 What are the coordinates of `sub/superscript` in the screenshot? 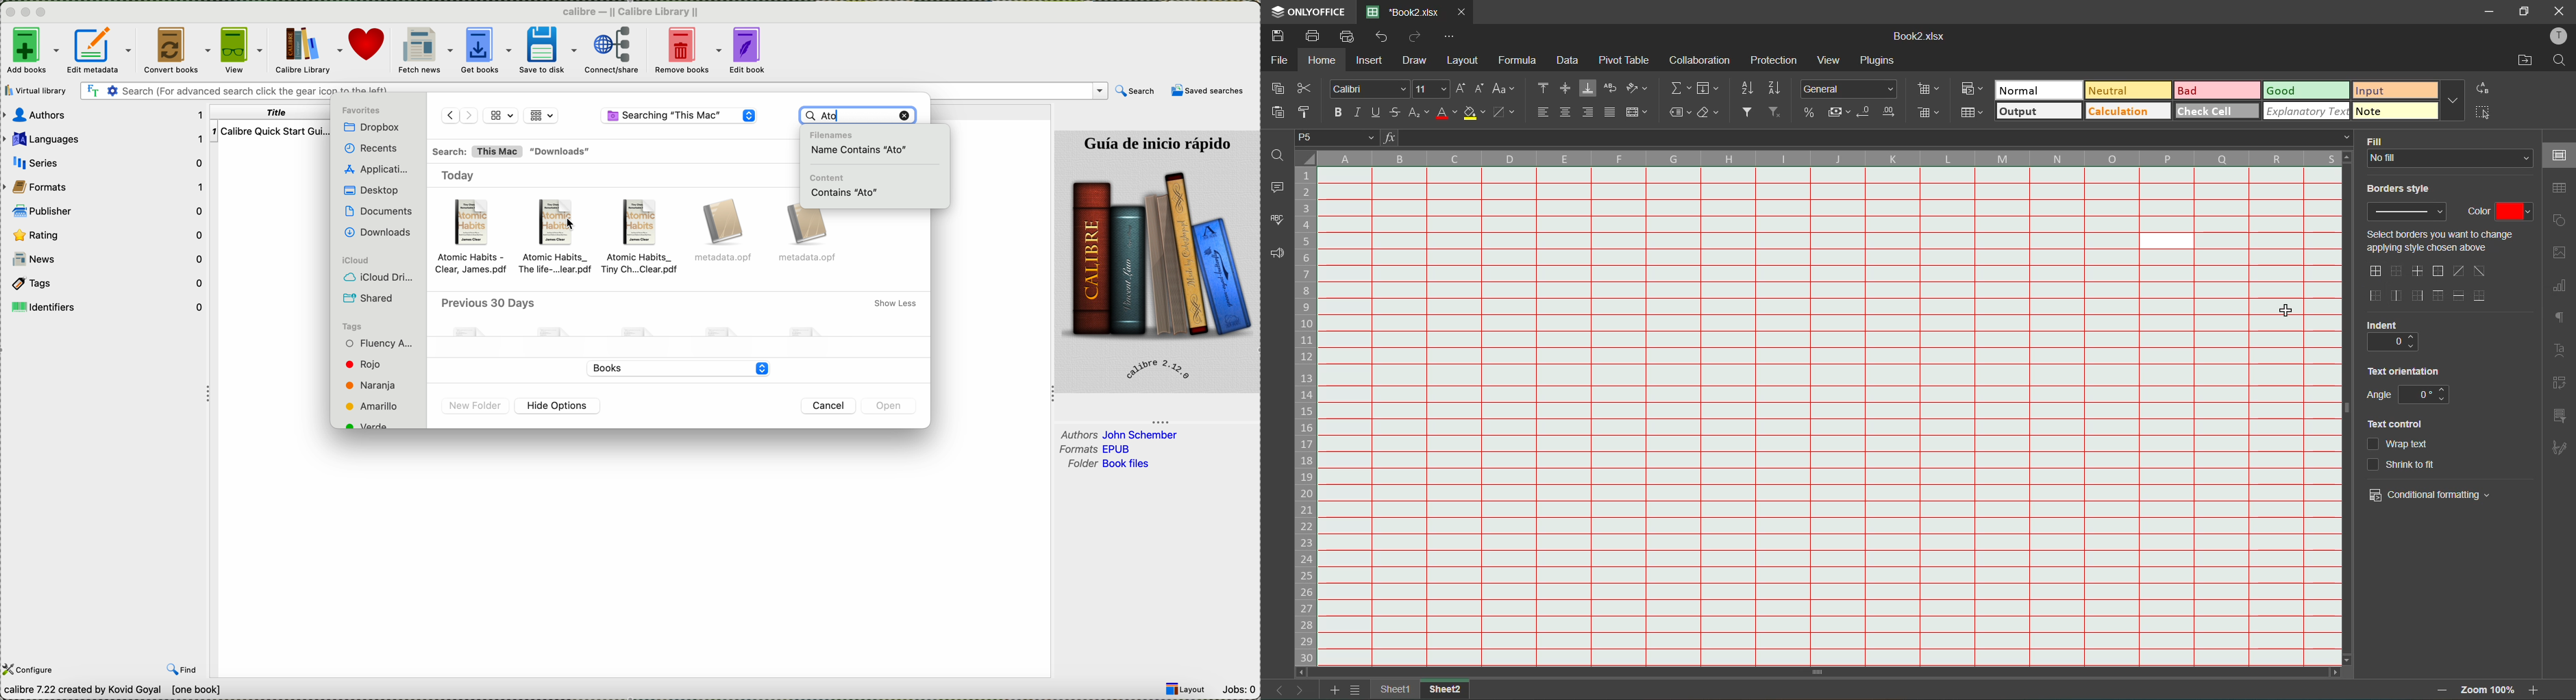 It's located at (1420, 115).